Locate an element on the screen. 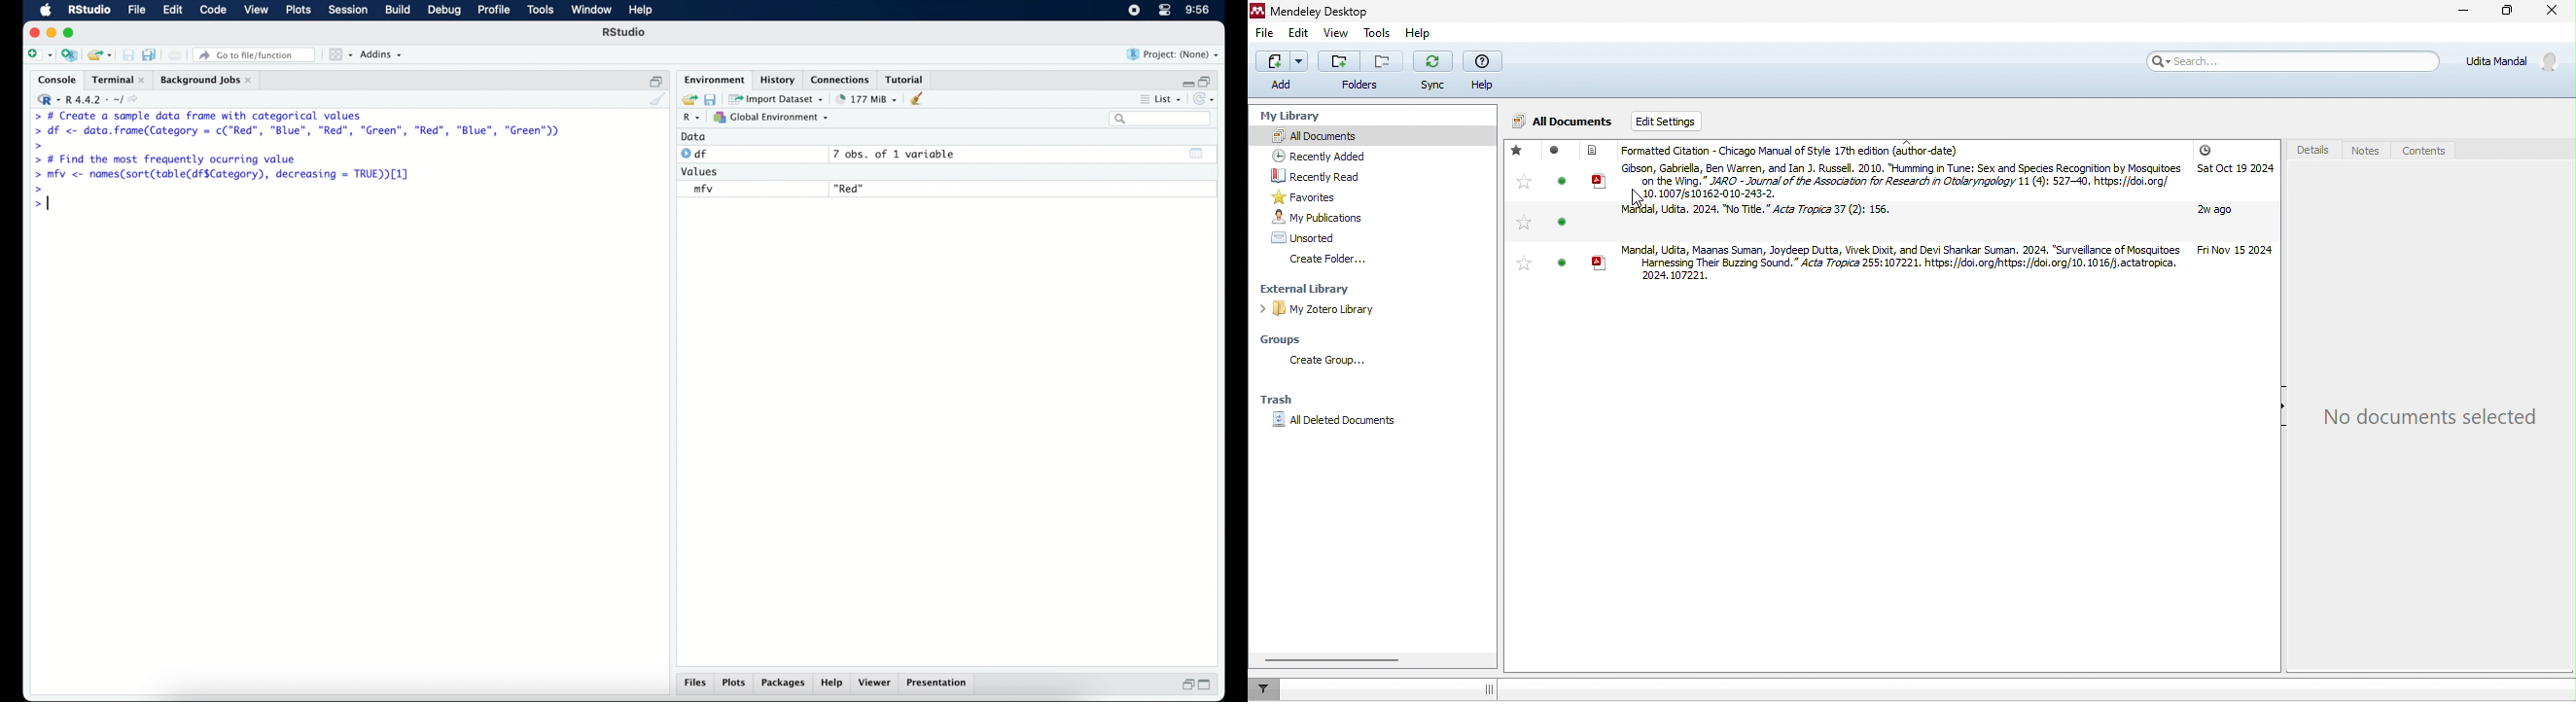  terminal is located at coordinates (116, 78).